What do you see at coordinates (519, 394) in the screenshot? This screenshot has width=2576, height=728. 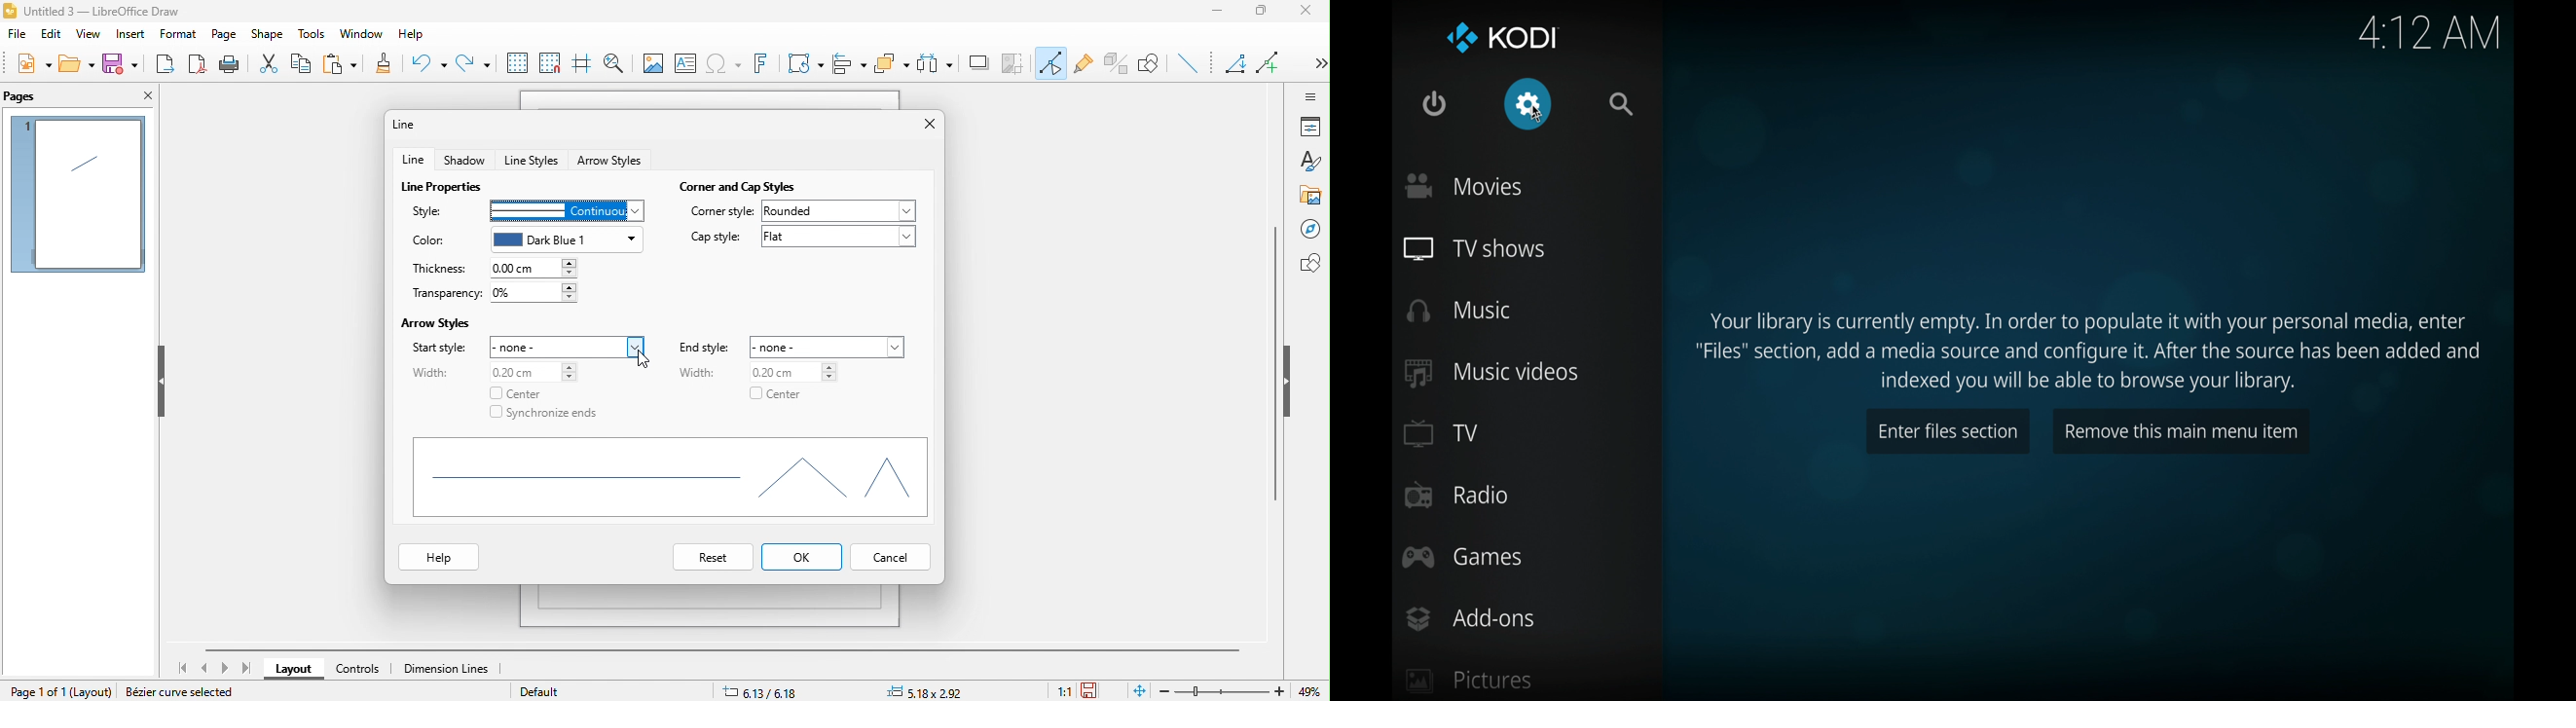 I see `center` at bounding box center [519, 394].